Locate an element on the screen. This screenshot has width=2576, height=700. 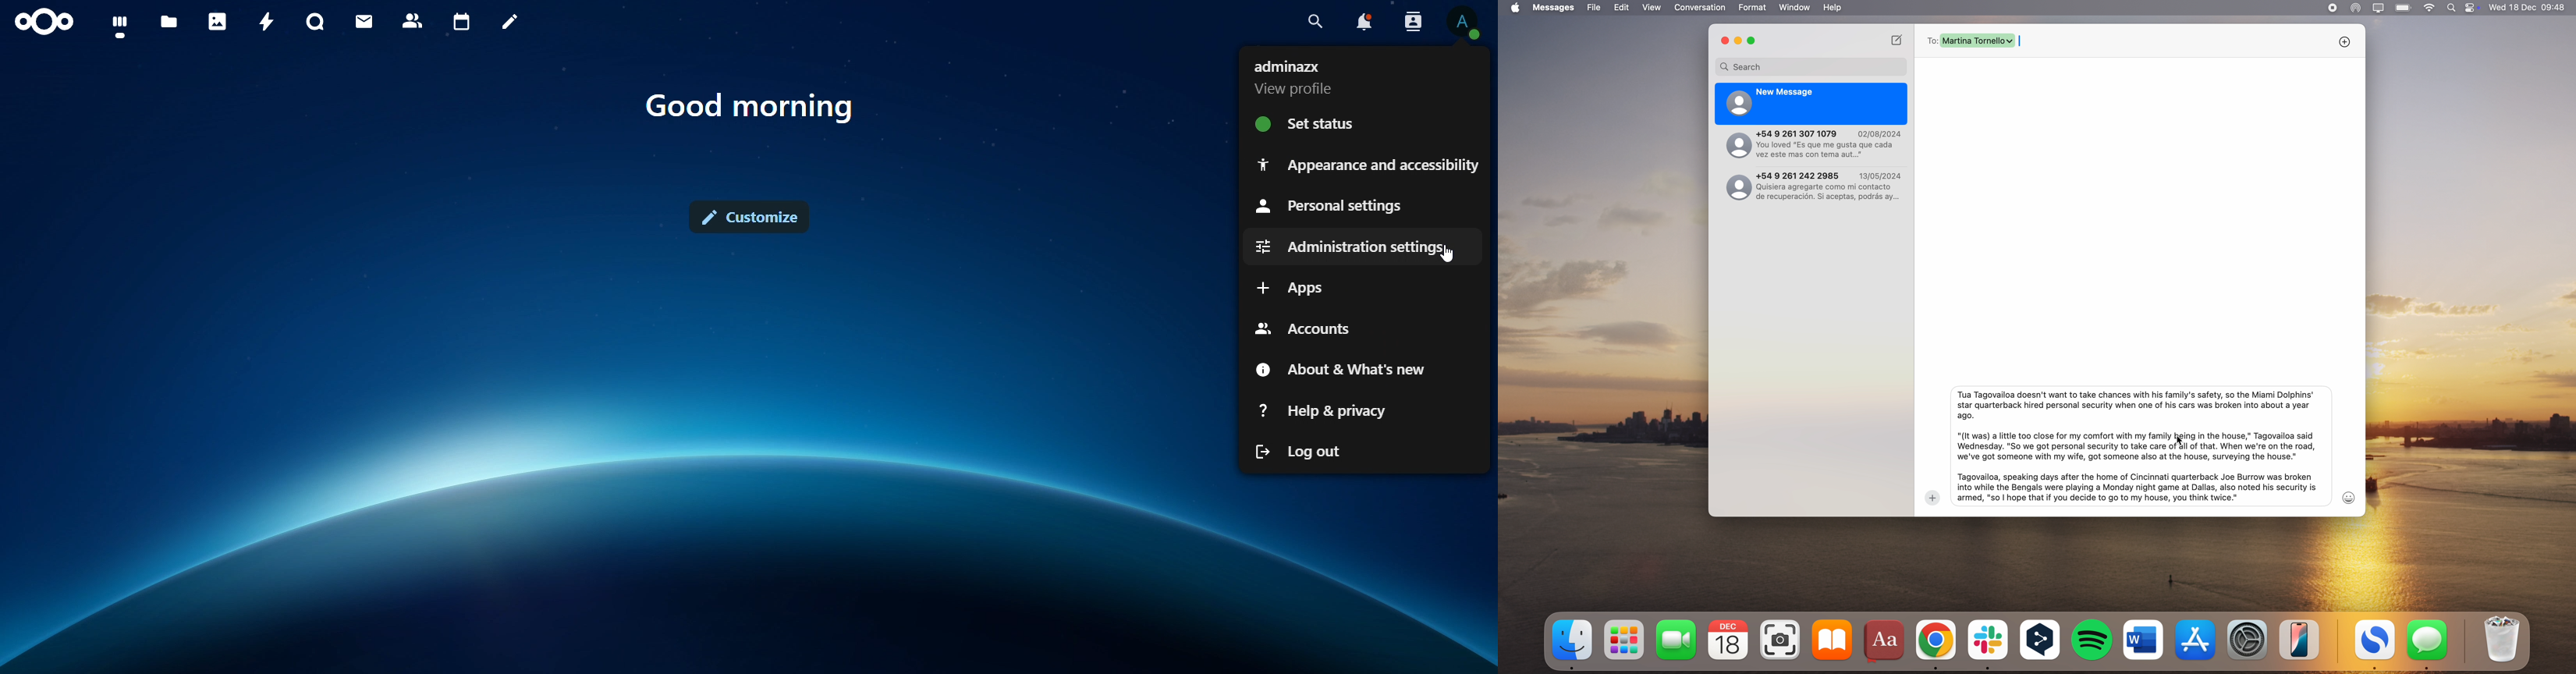
edit is located at coordinates (1621, 8).